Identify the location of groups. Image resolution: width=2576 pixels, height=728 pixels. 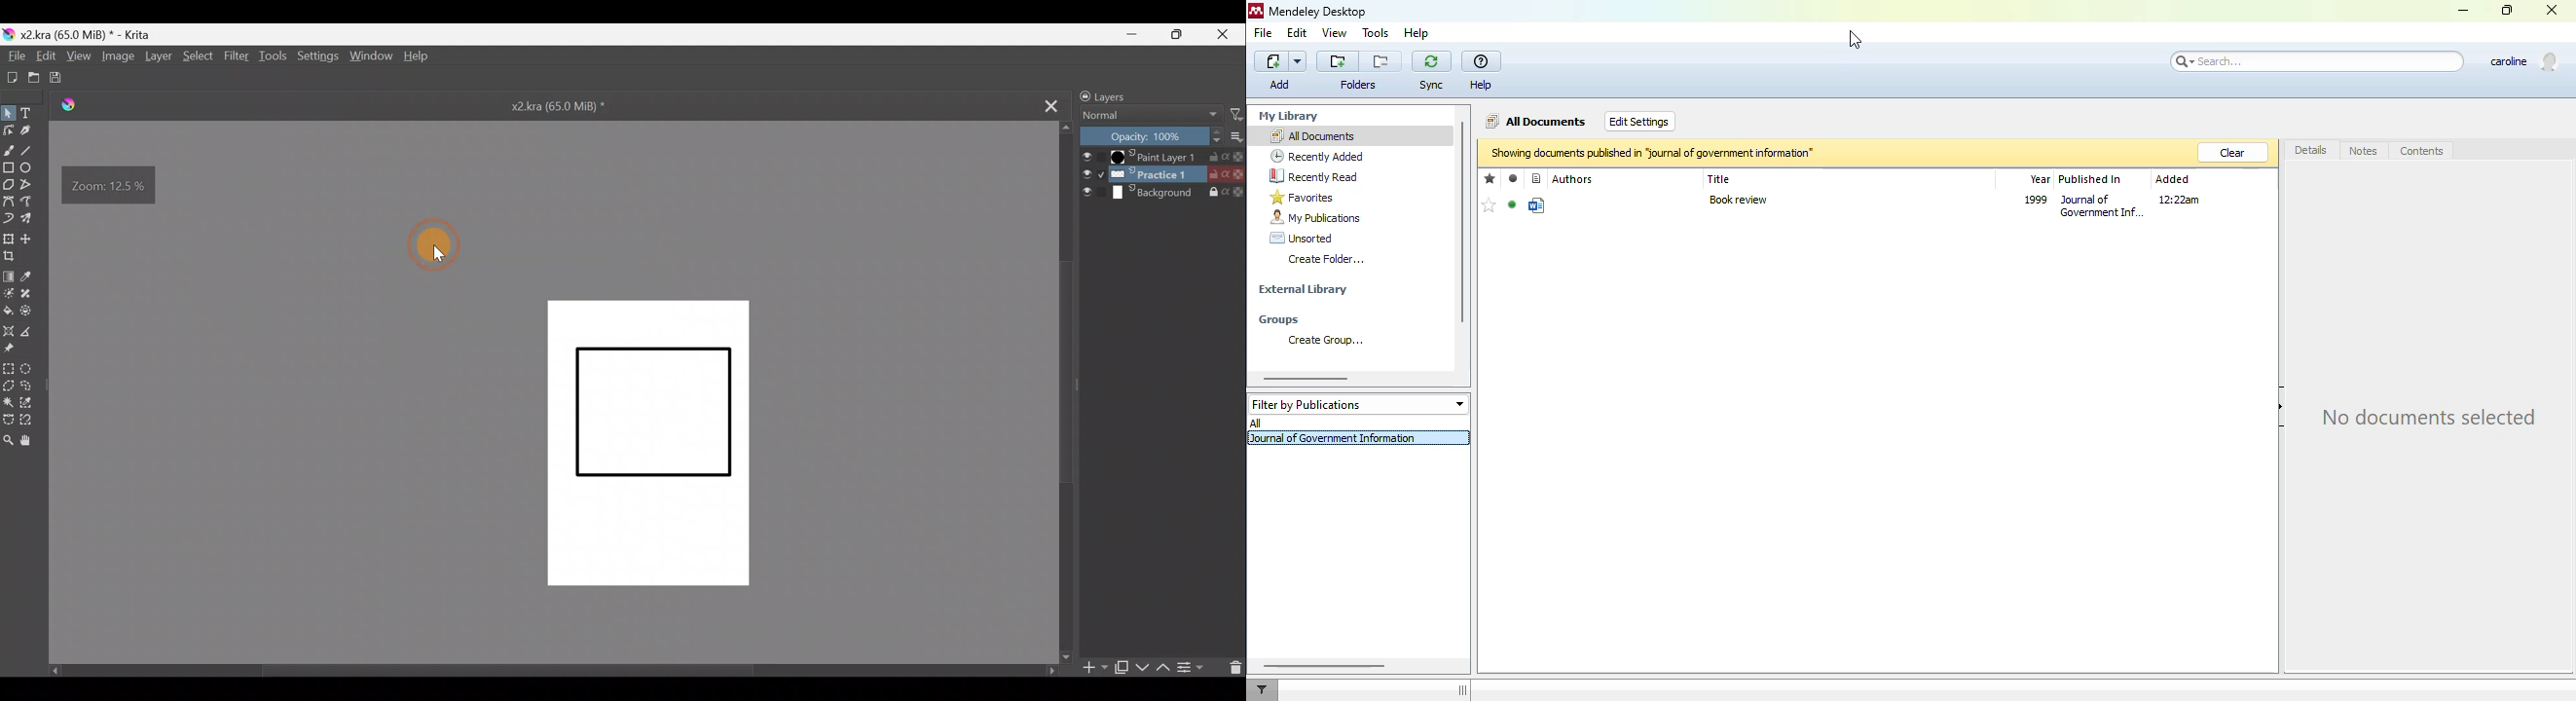
(1278, 320).